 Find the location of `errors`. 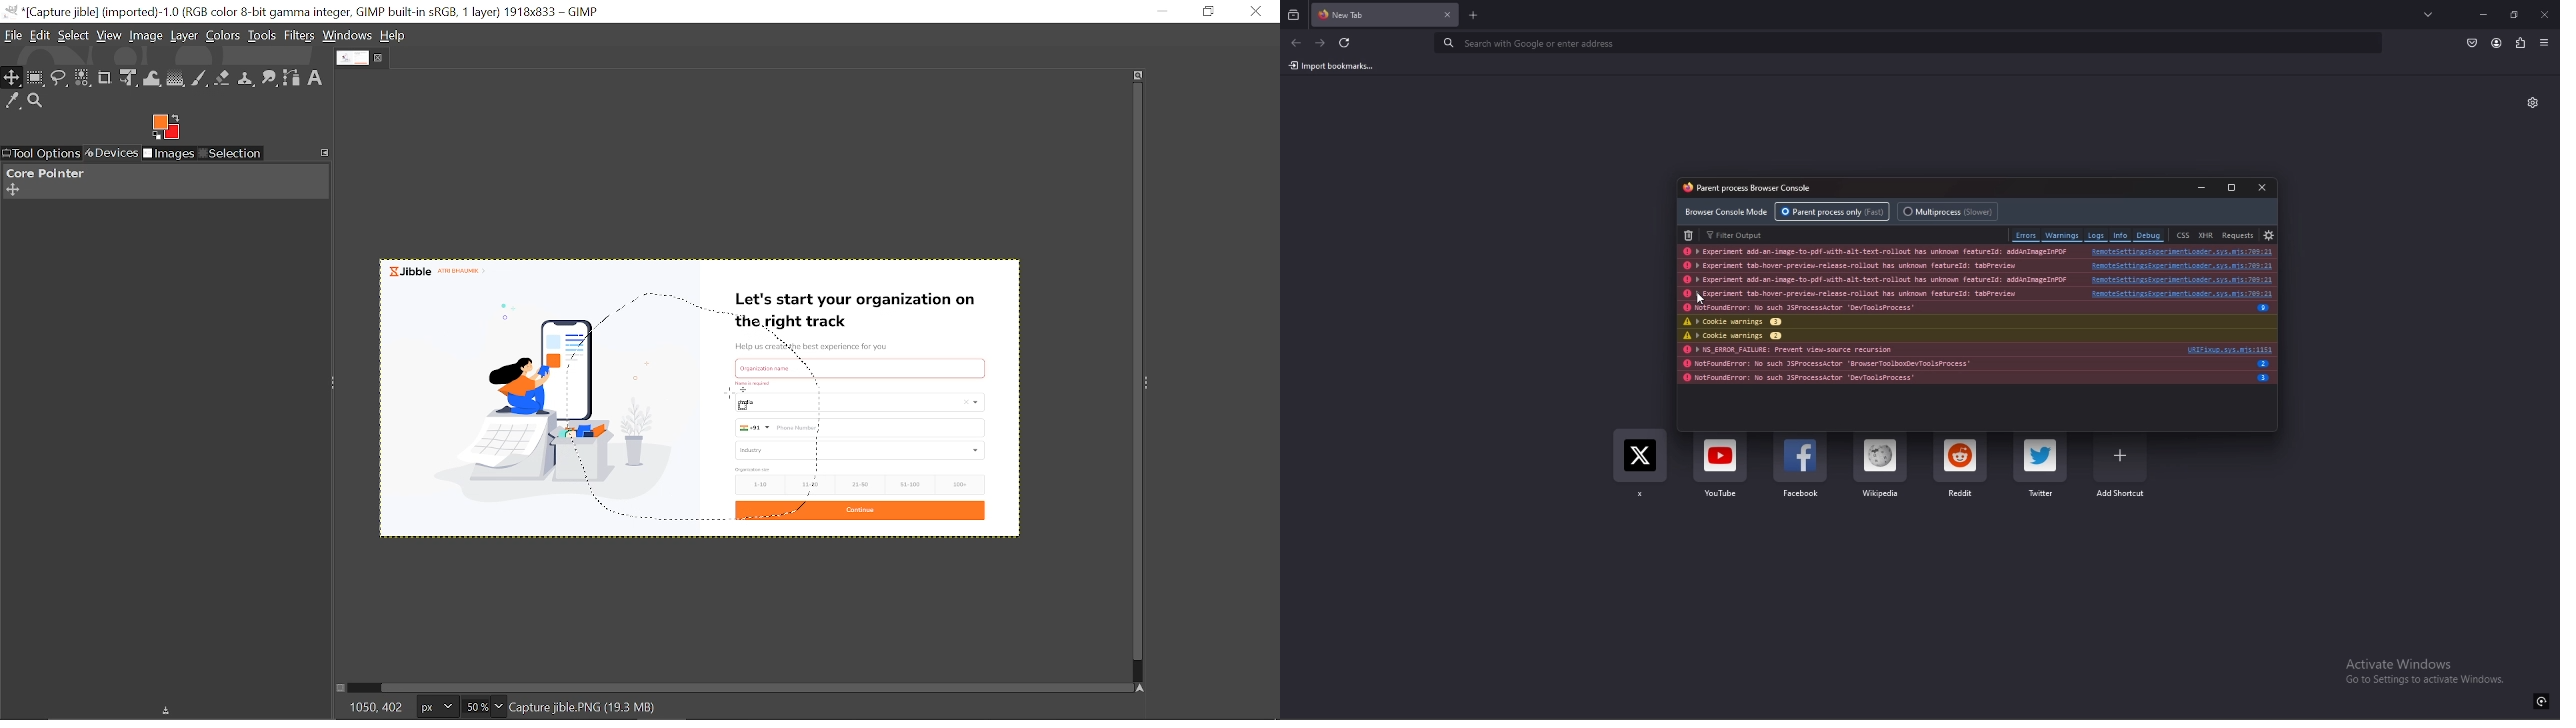

errors is located at coordinates (2026, 235).